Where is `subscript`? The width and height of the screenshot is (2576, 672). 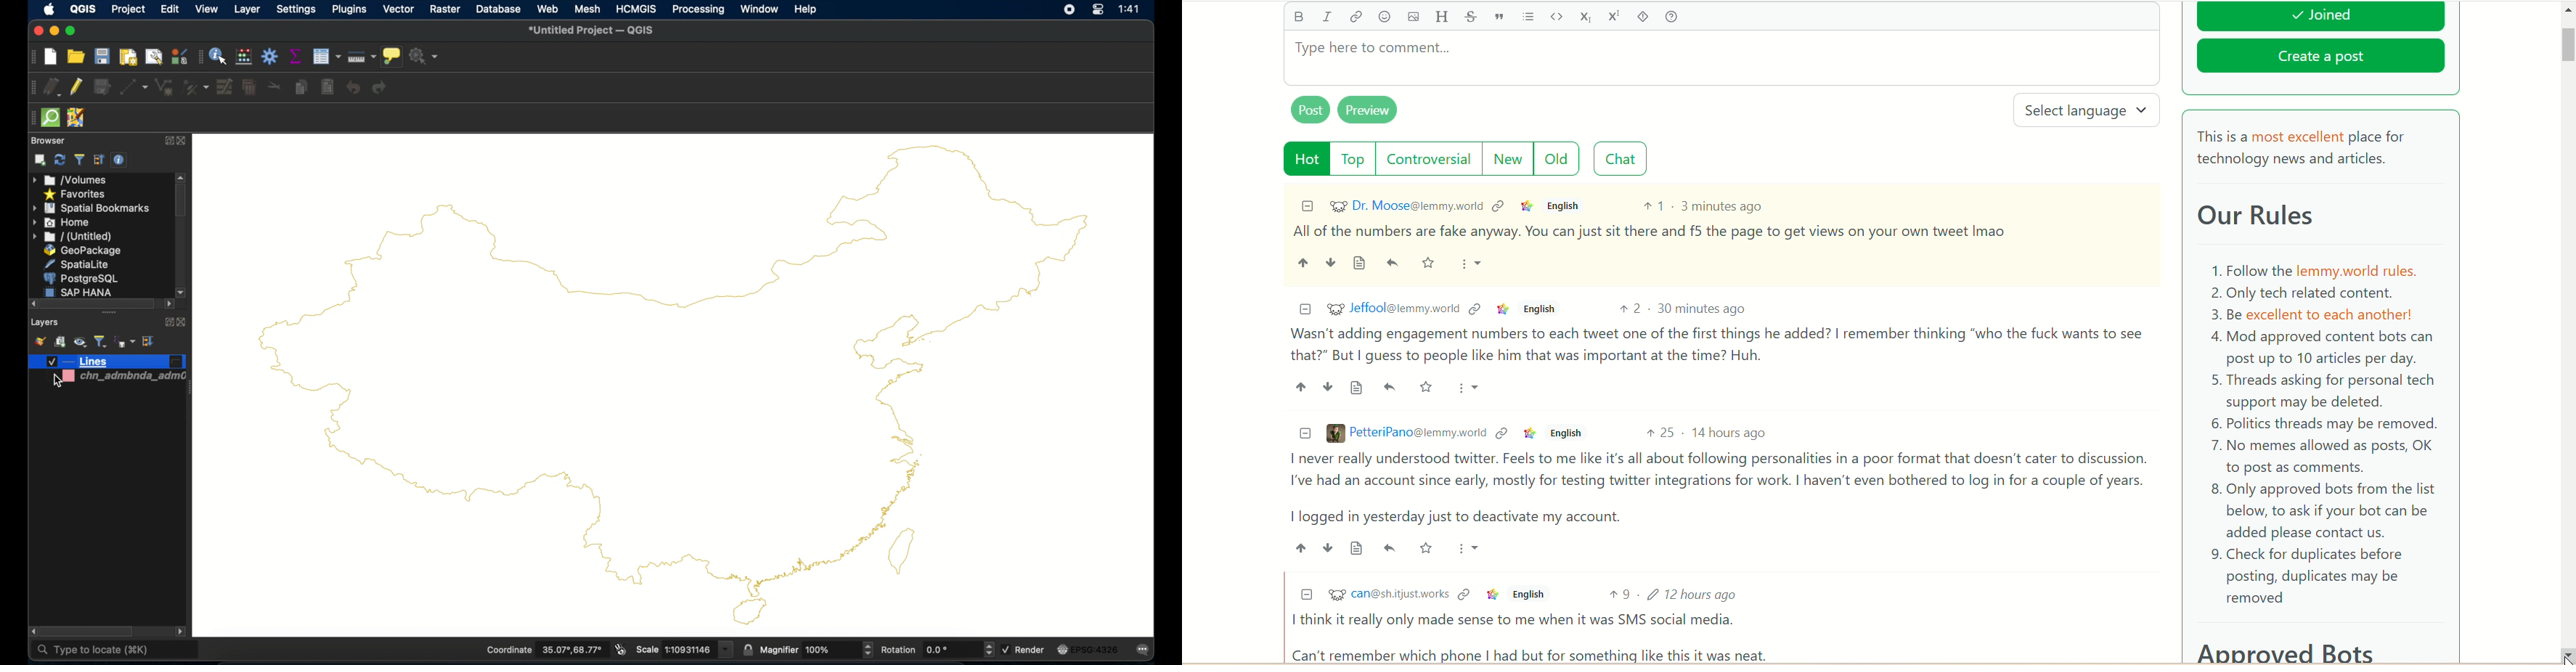 subscript is located at coordinates (1586, 16).